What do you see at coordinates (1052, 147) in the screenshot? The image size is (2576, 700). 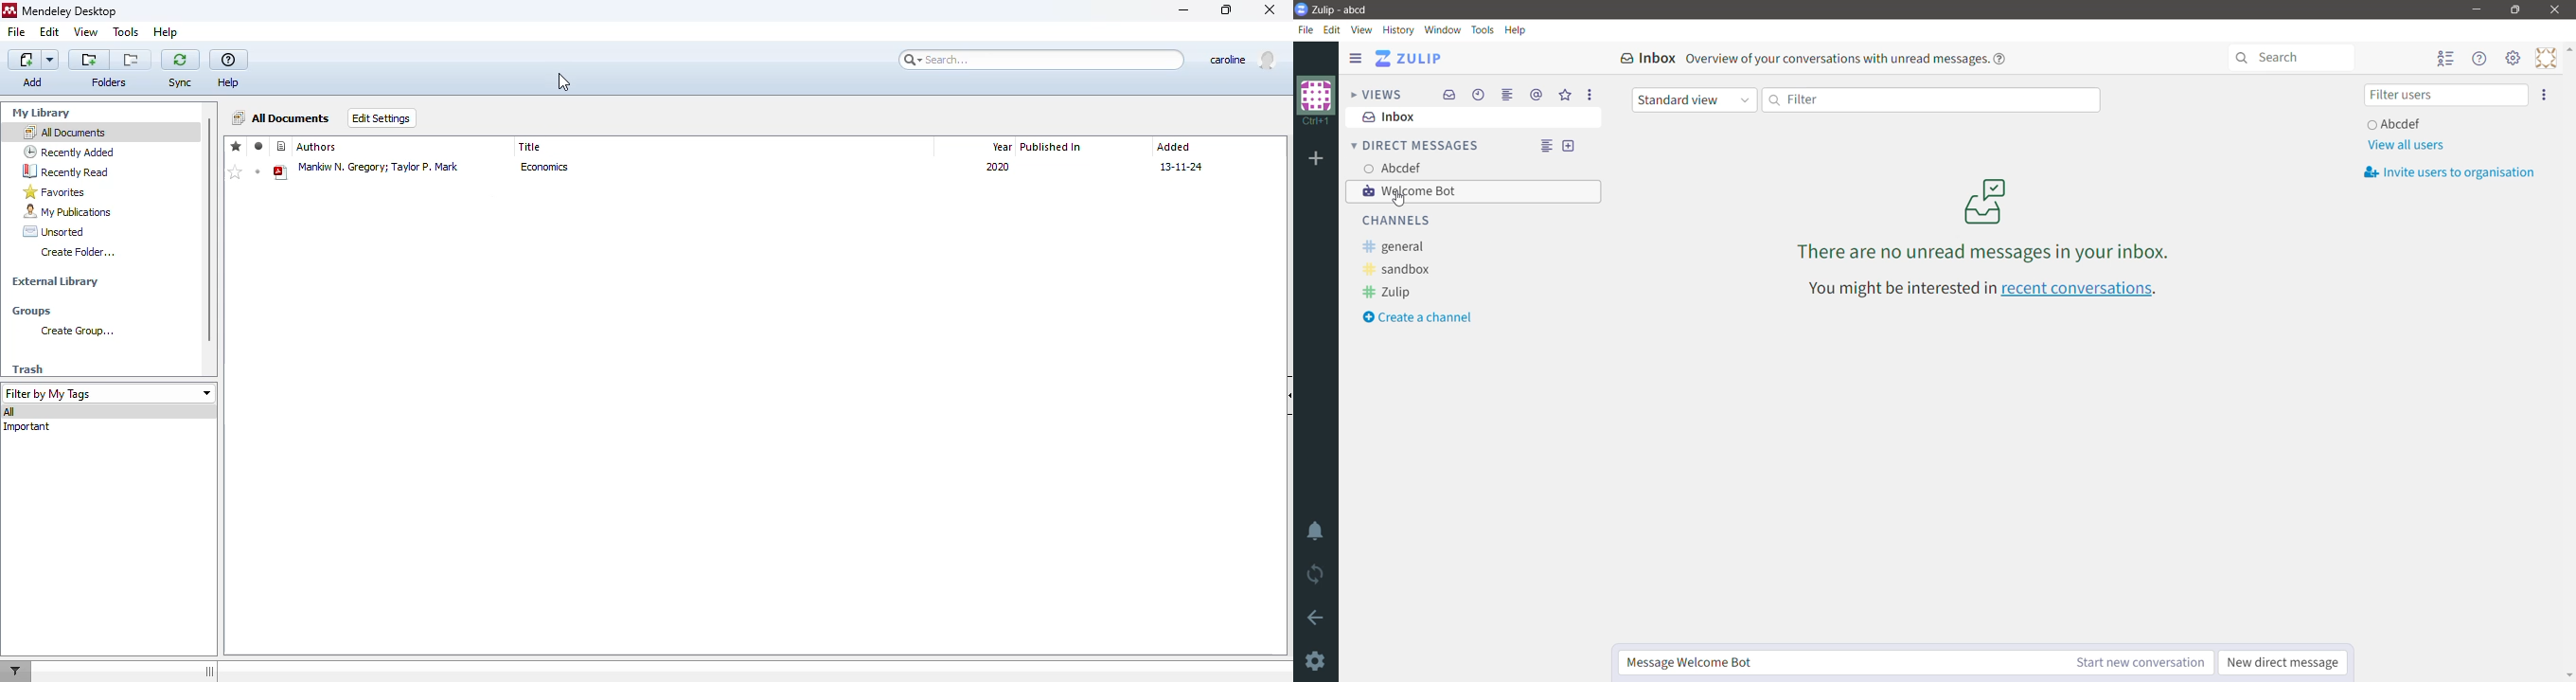 I see `published in` at bounding box center [1052, 147].